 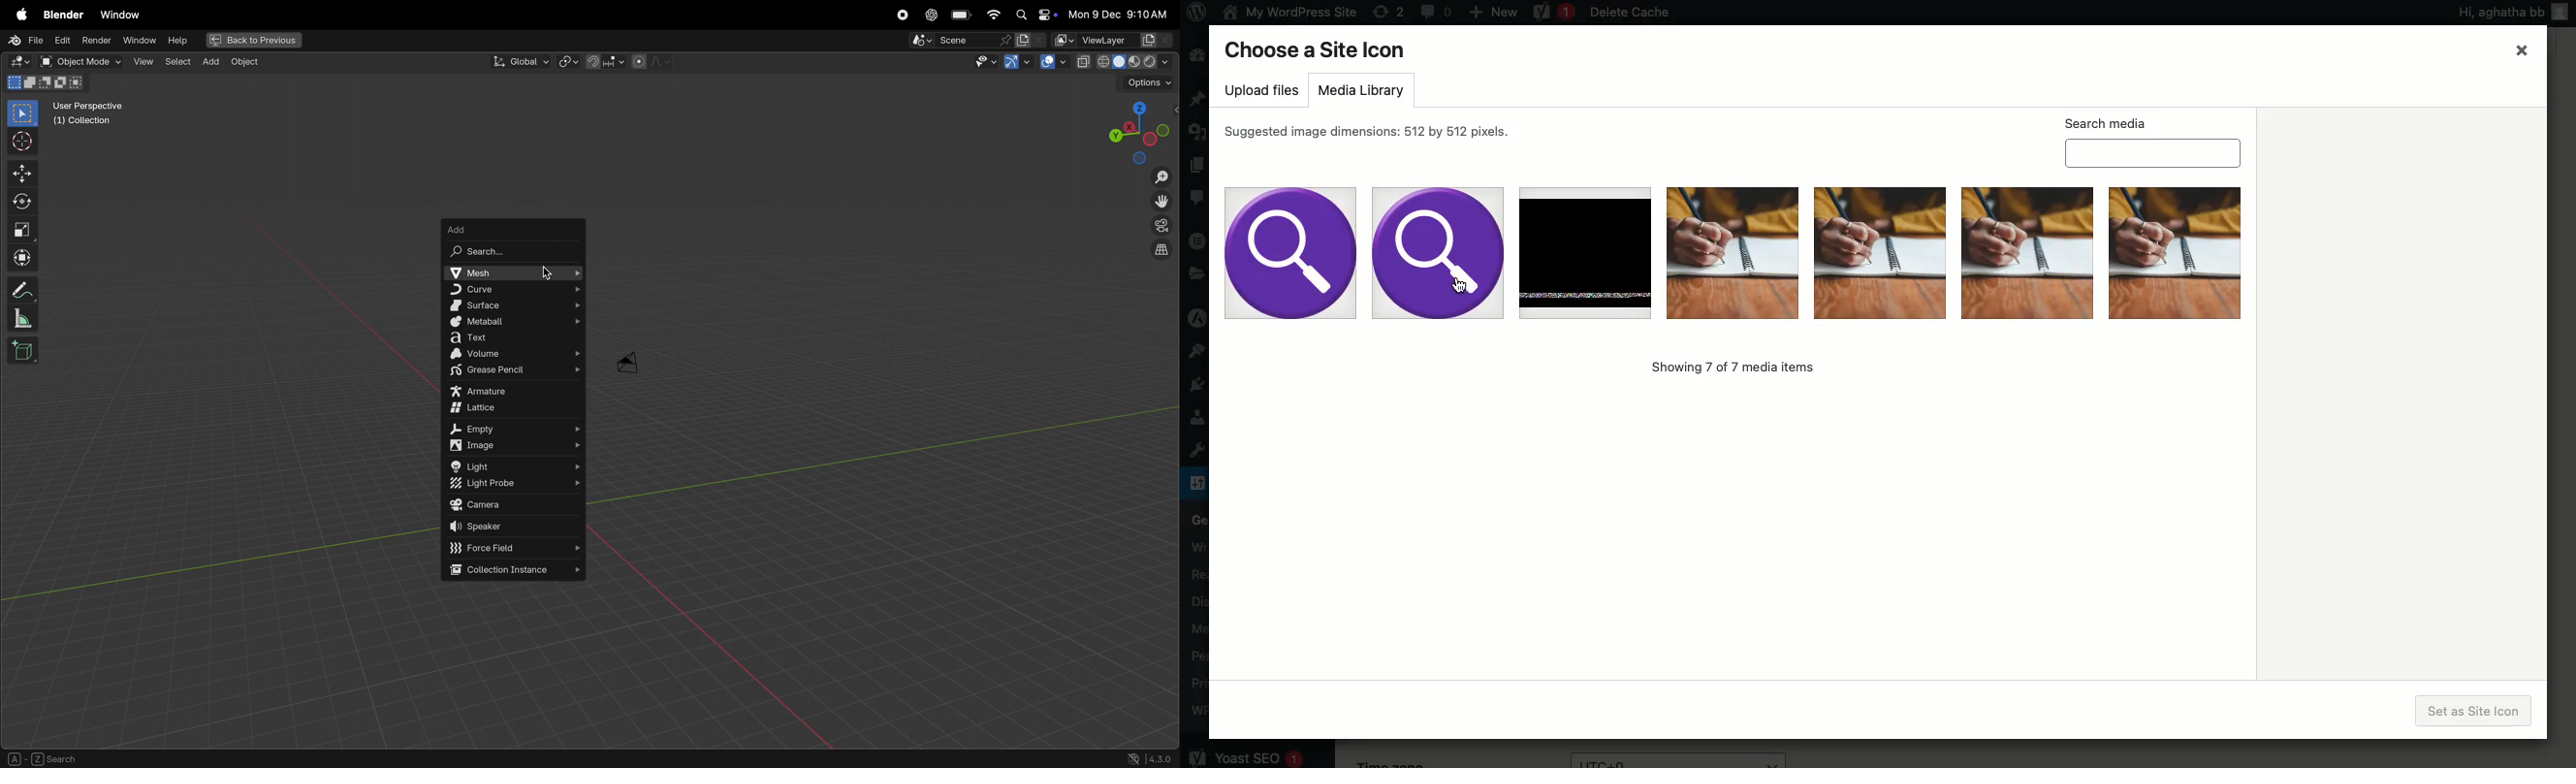 What do you see at coordinates (25, 141) in the screenshot?
I see `curosor` at bounding box center [25, 141].